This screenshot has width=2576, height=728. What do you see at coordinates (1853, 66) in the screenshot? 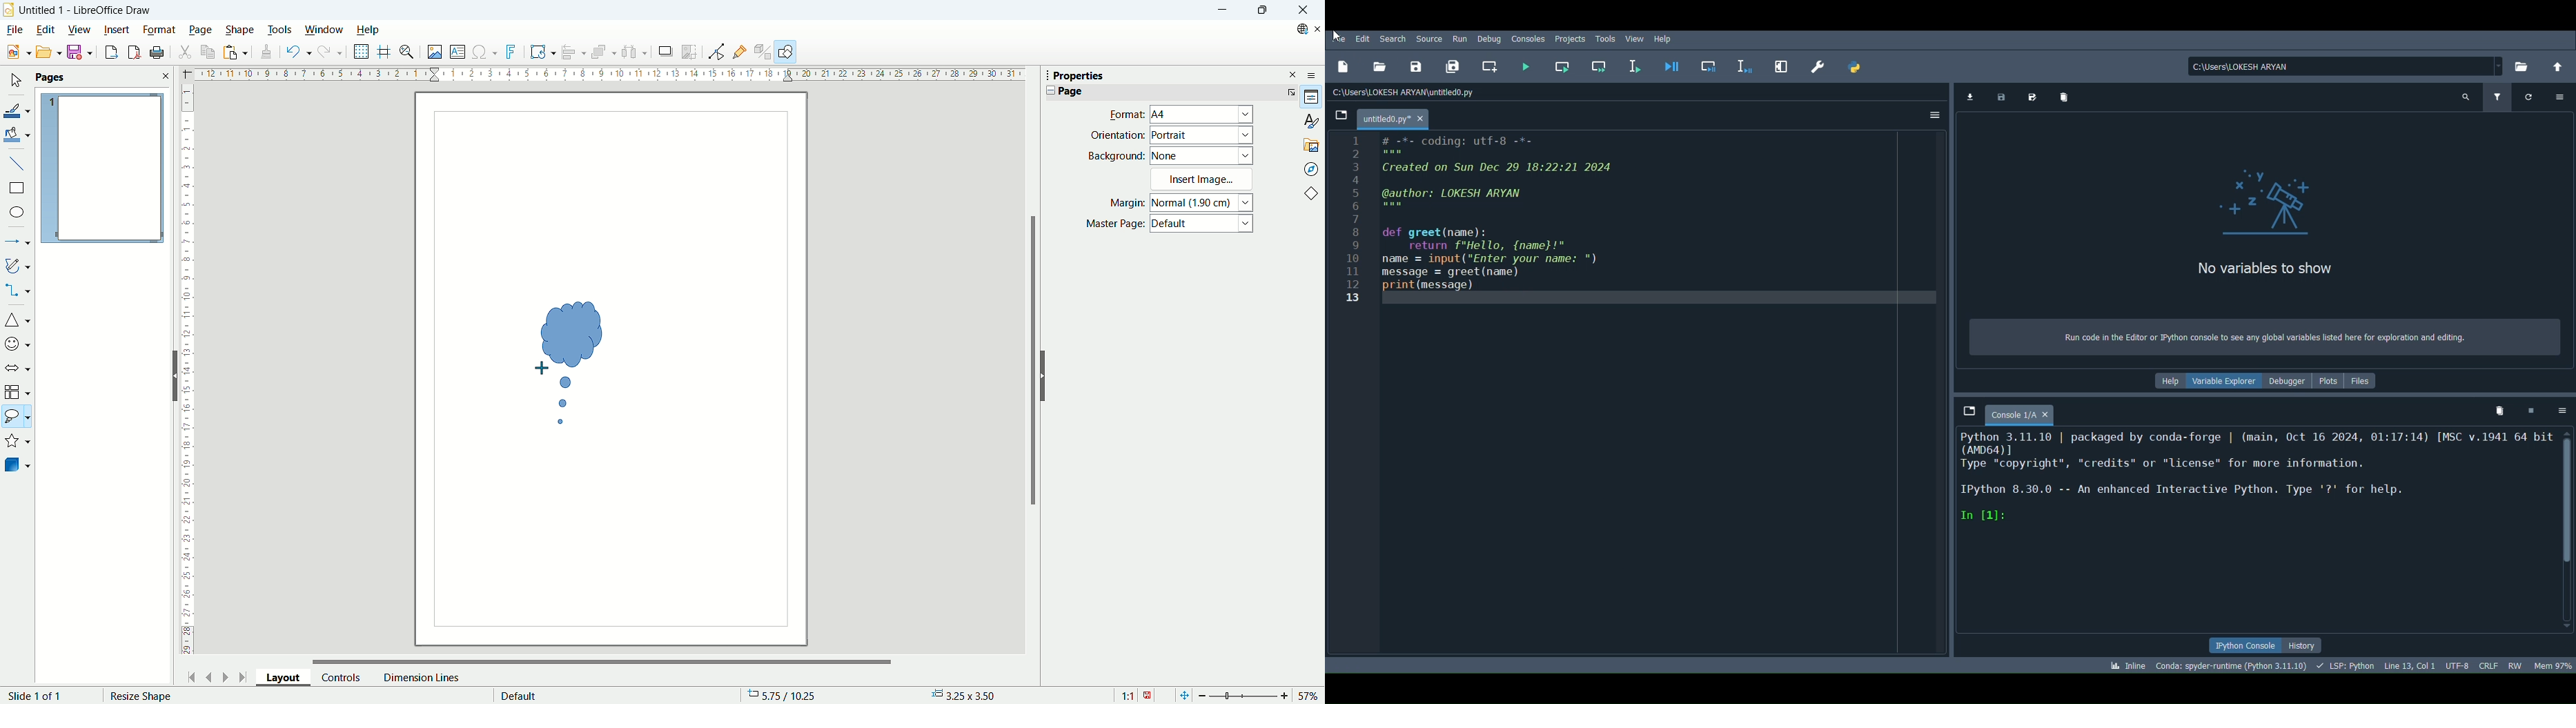
I see `PYTHONPATH manager` at bounding box center [1853, 66].